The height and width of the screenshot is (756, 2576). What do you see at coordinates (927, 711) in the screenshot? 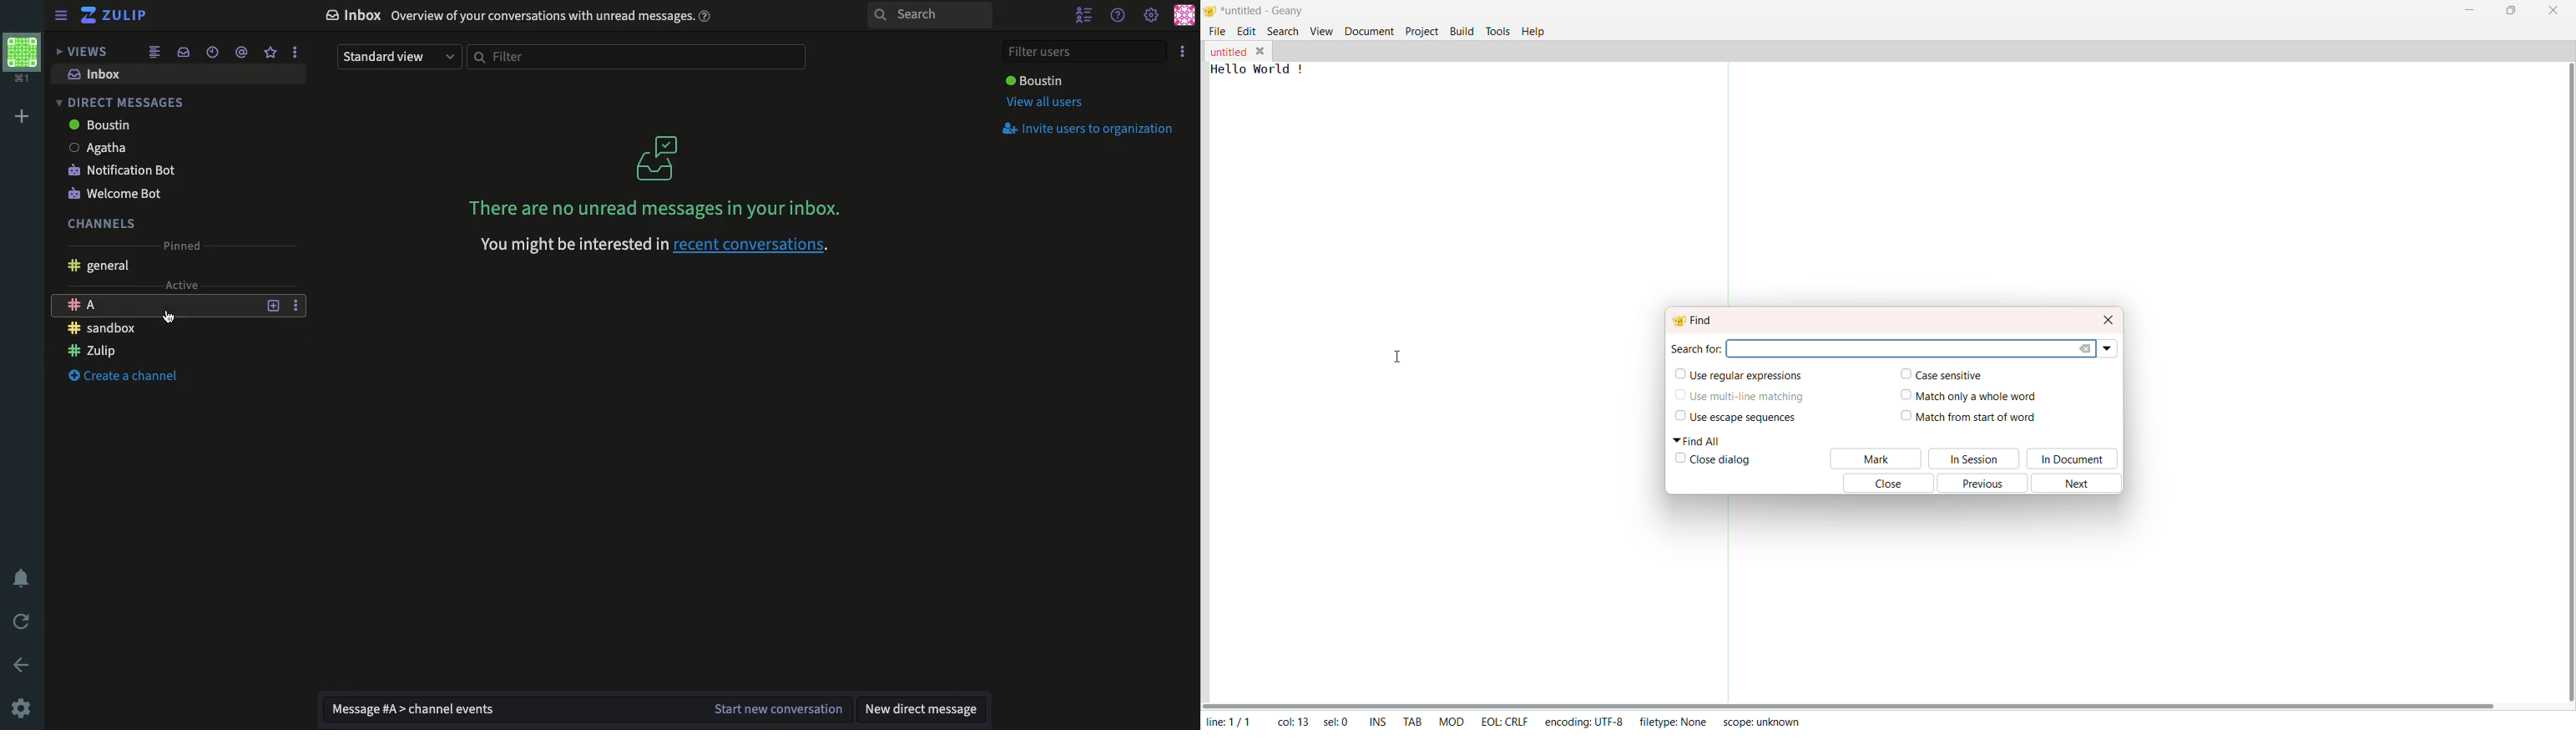
I see `New DM` at bounding box center [927, 711].